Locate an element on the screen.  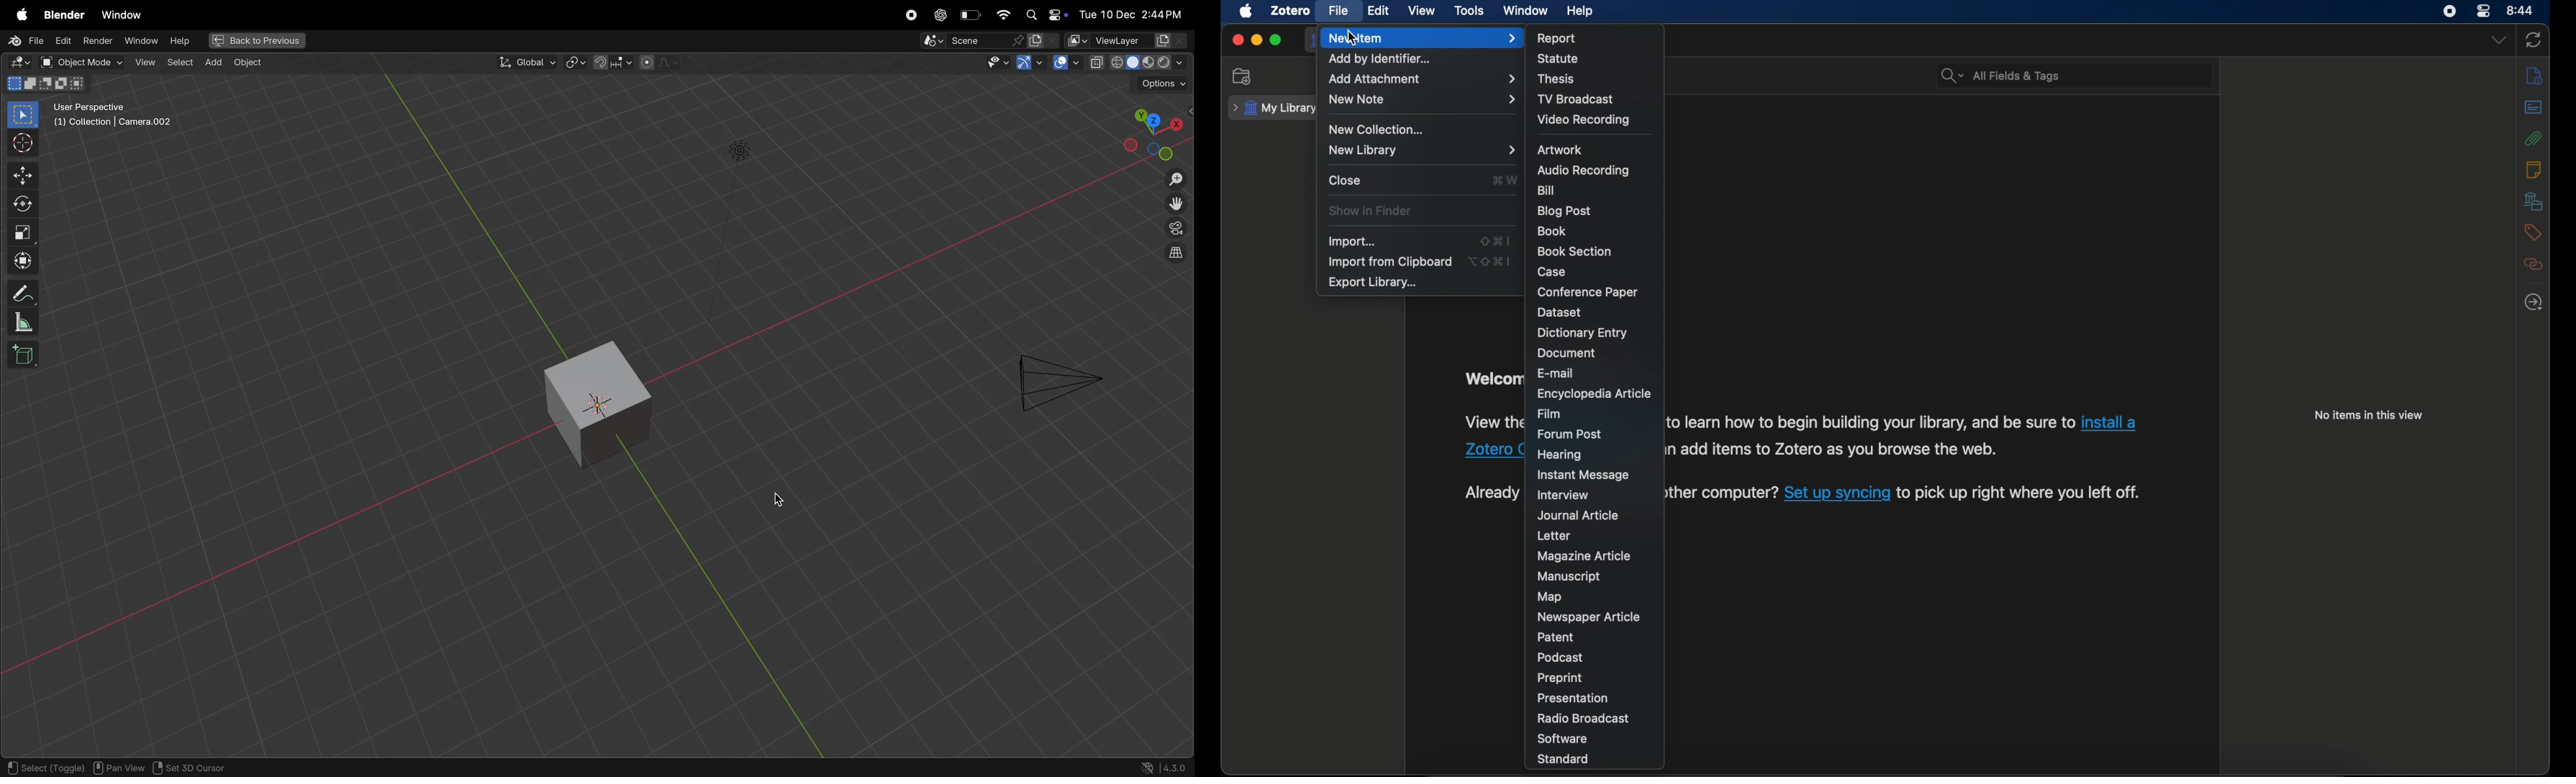
View layer is located at coordinates (1129, 41).